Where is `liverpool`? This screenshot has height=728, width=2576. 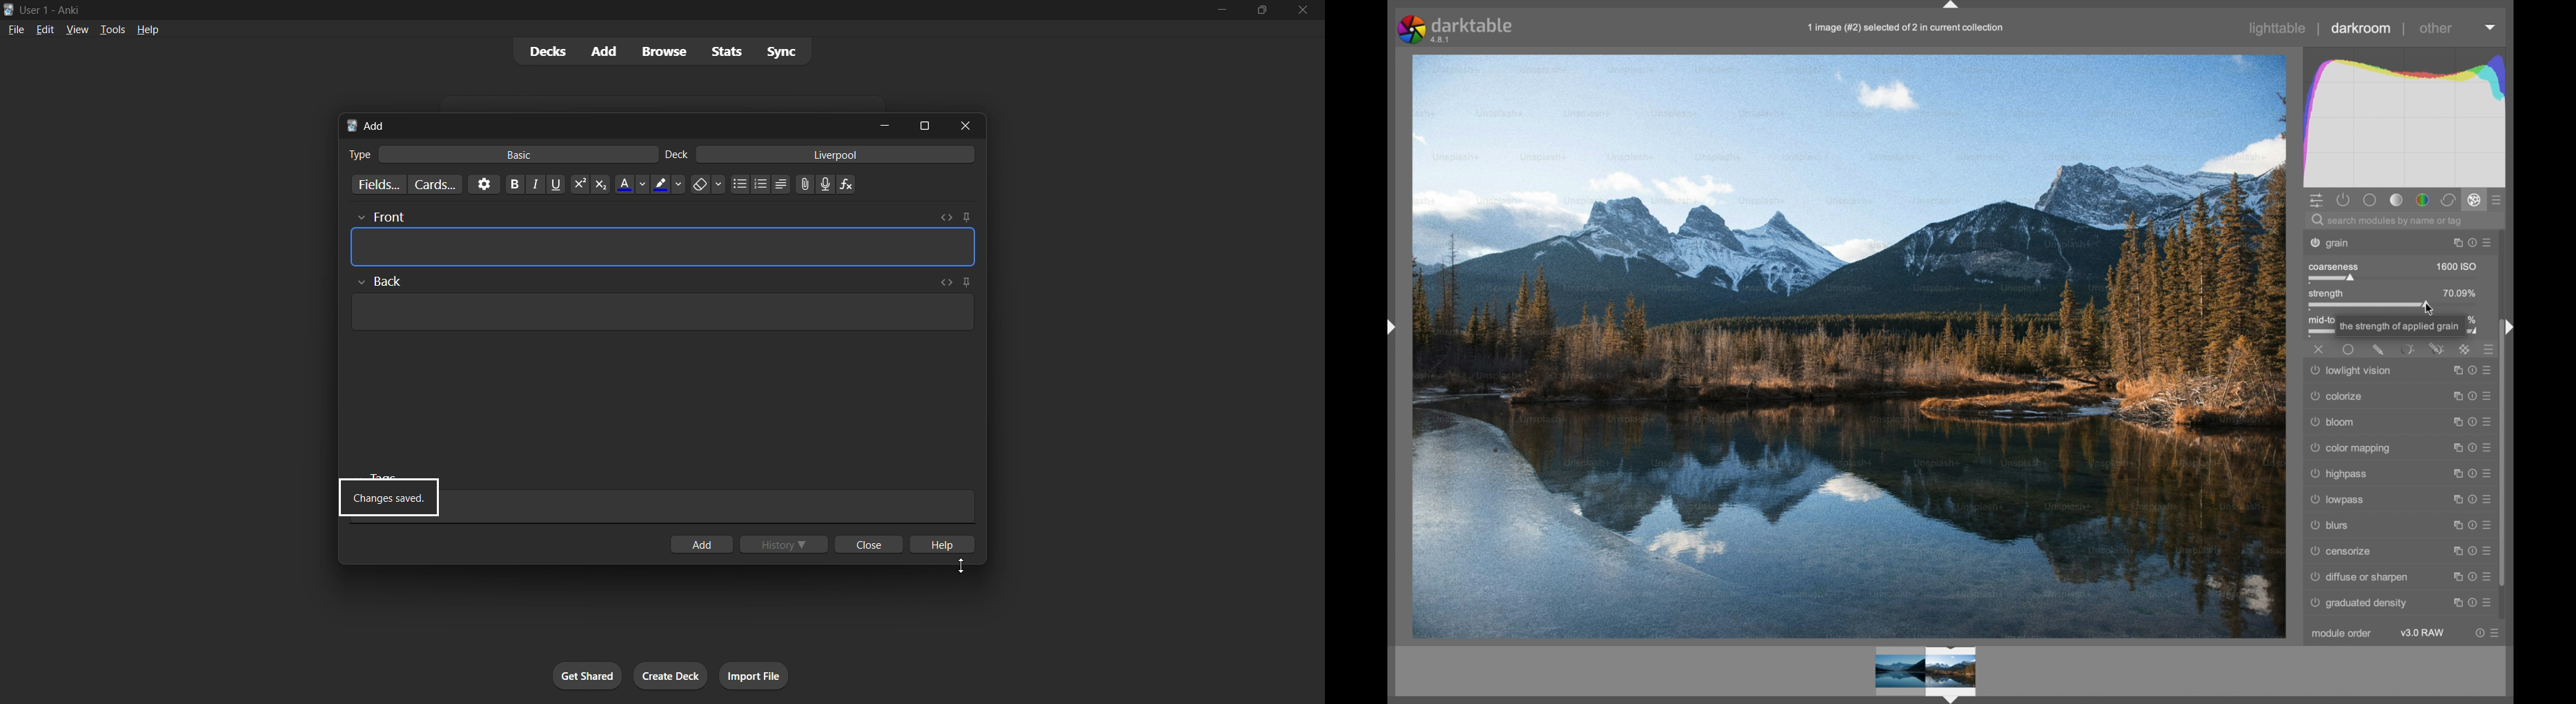
liverpool is located at coordinates (843, 153).